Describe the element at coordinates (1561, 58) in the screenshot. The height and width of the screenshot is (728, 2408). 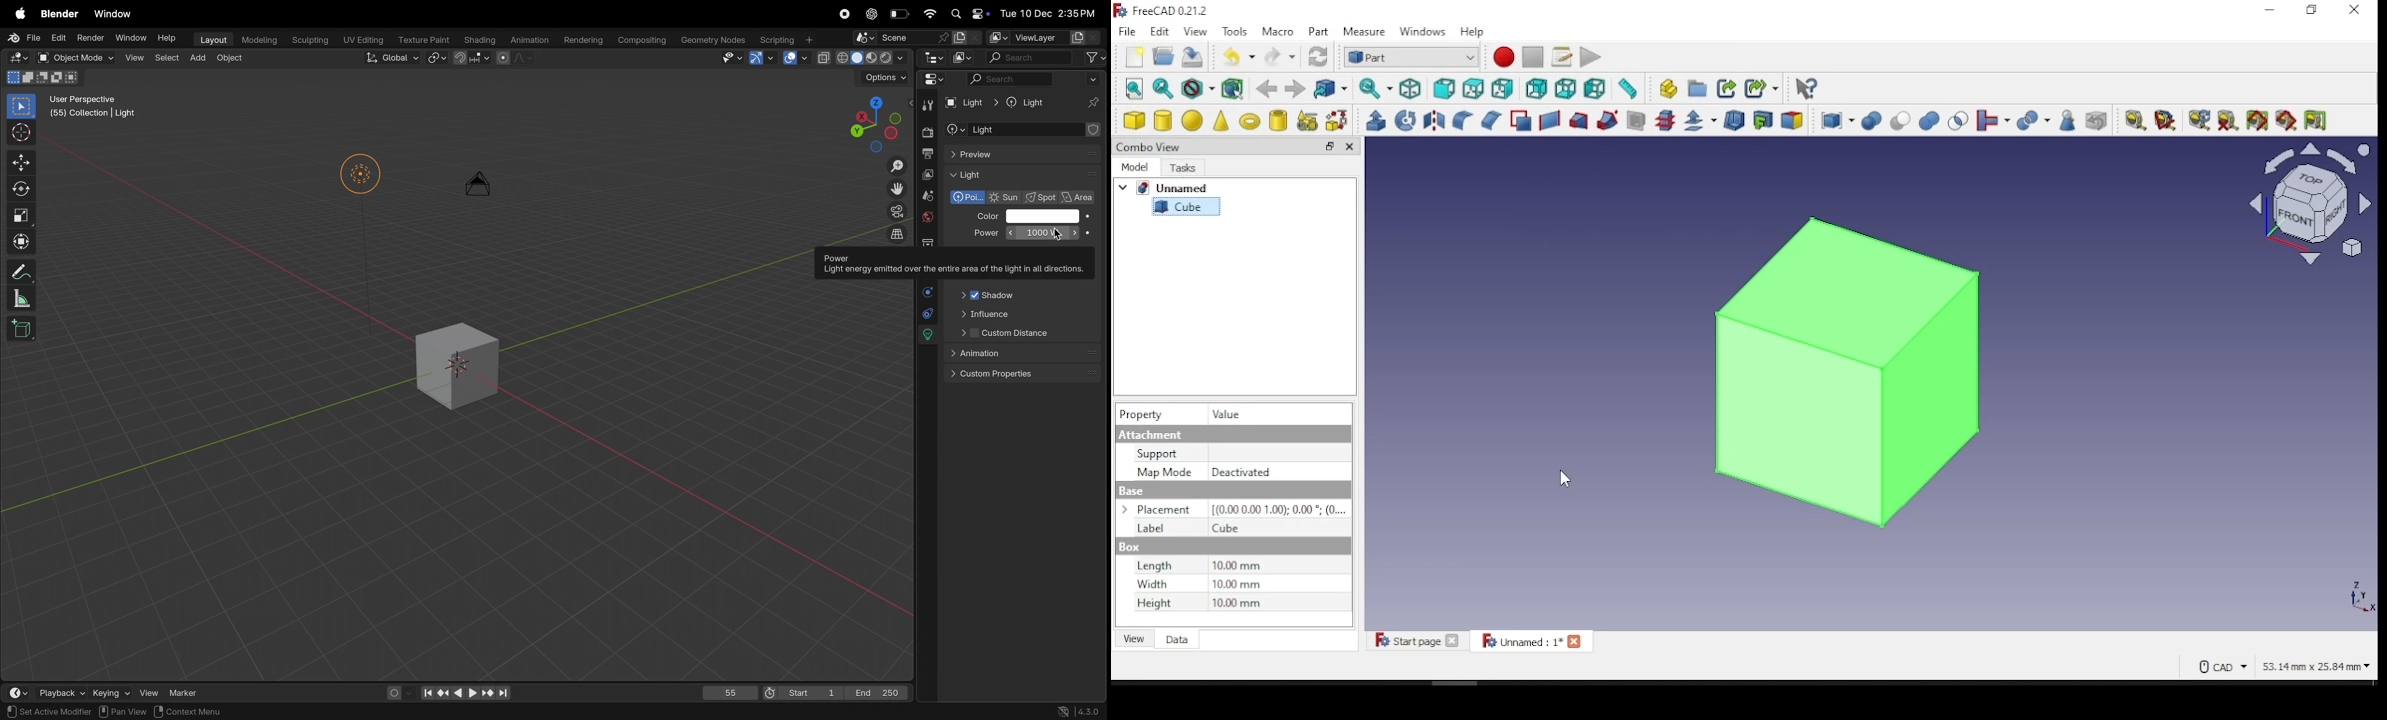
I see `macros` at that location.